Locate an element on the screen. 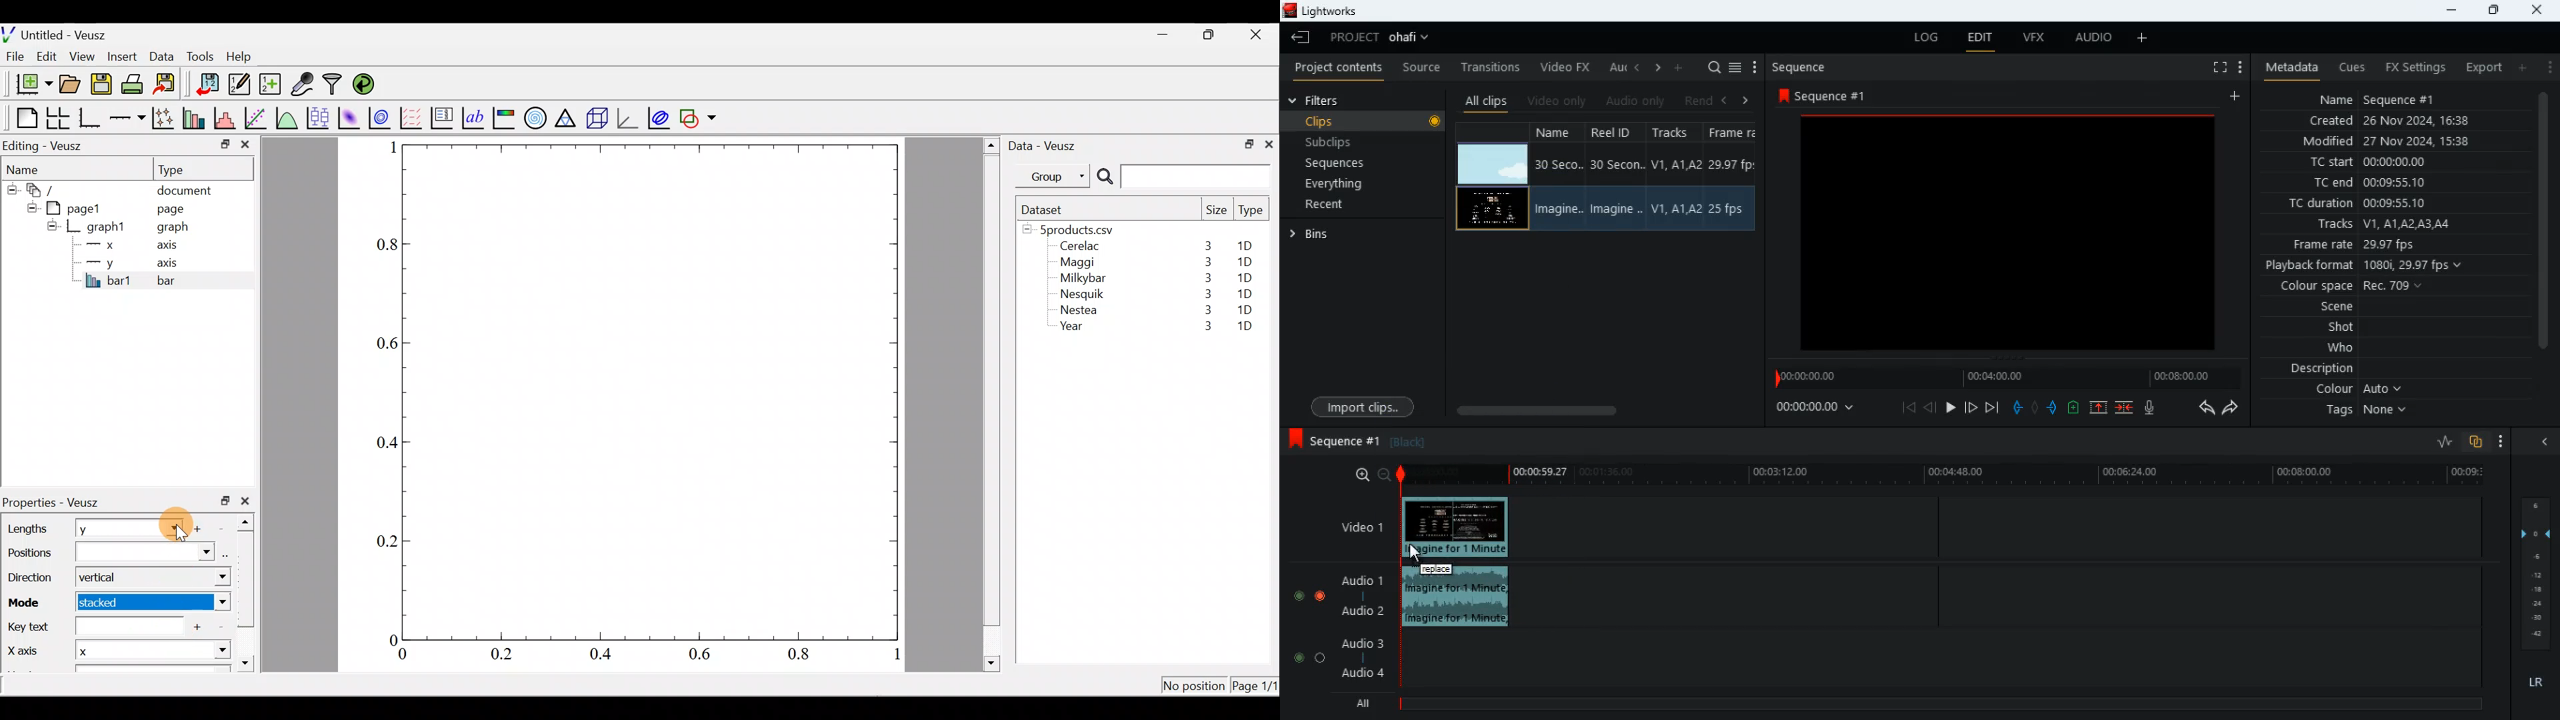 This screenshot has height=728, width=2576. Data - Veusz is located at coordinates (1045, 144).